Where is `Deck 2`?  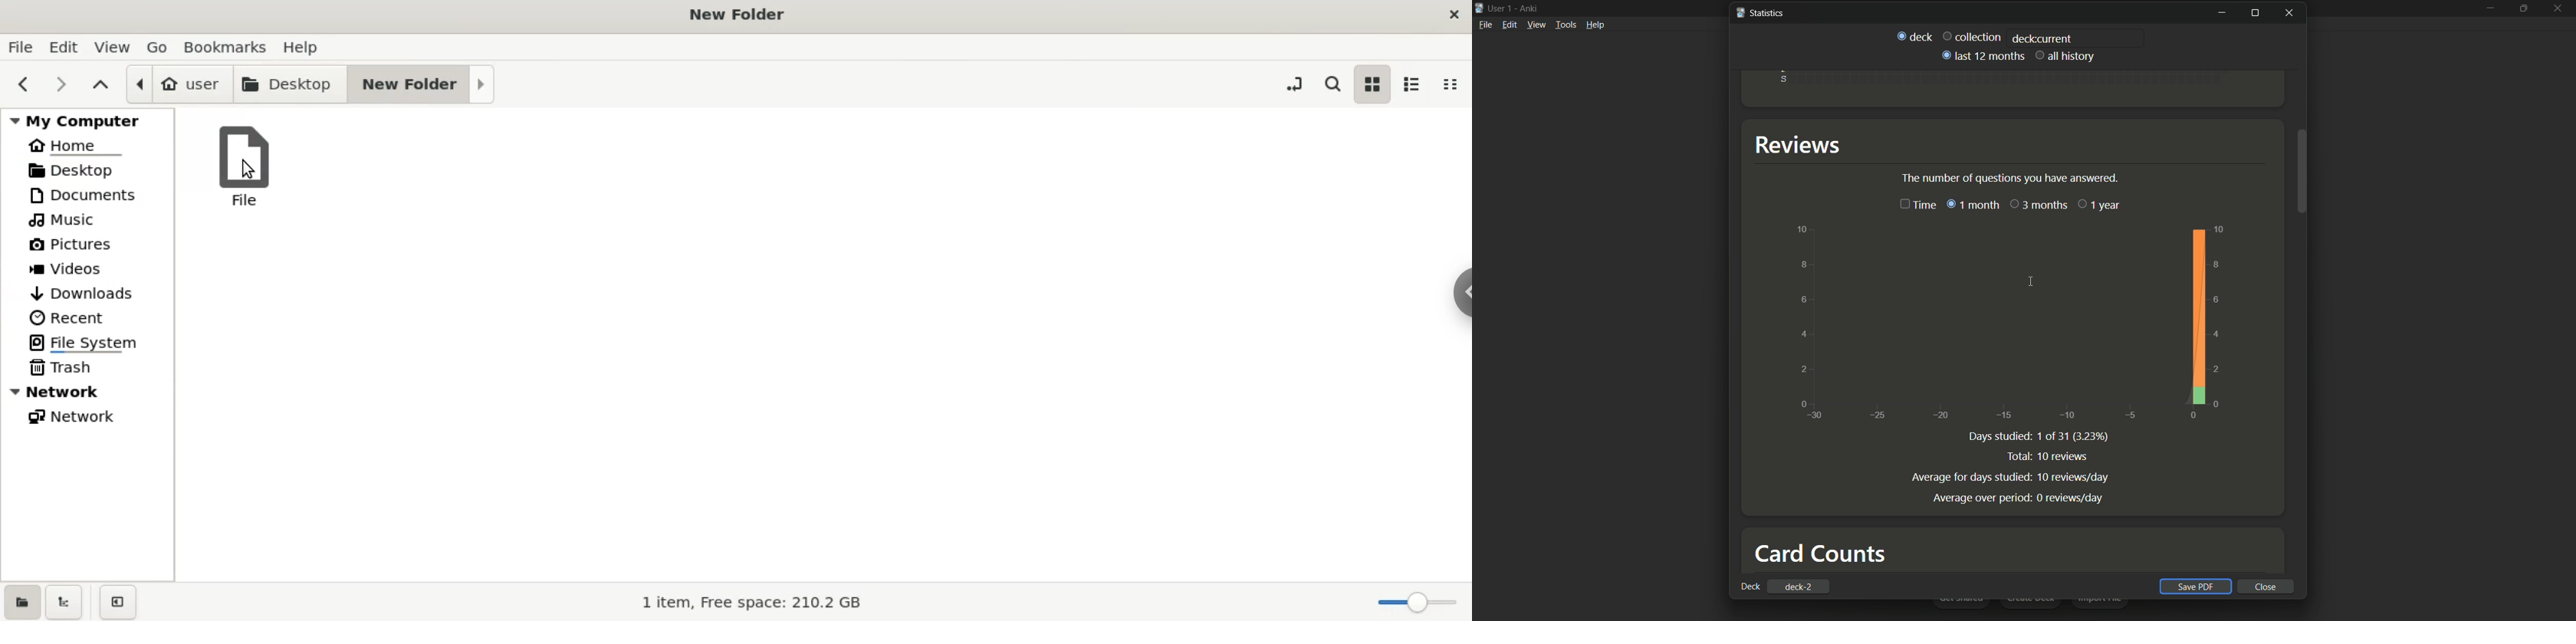 Deck 2 is located at coordinates (1800, 586).